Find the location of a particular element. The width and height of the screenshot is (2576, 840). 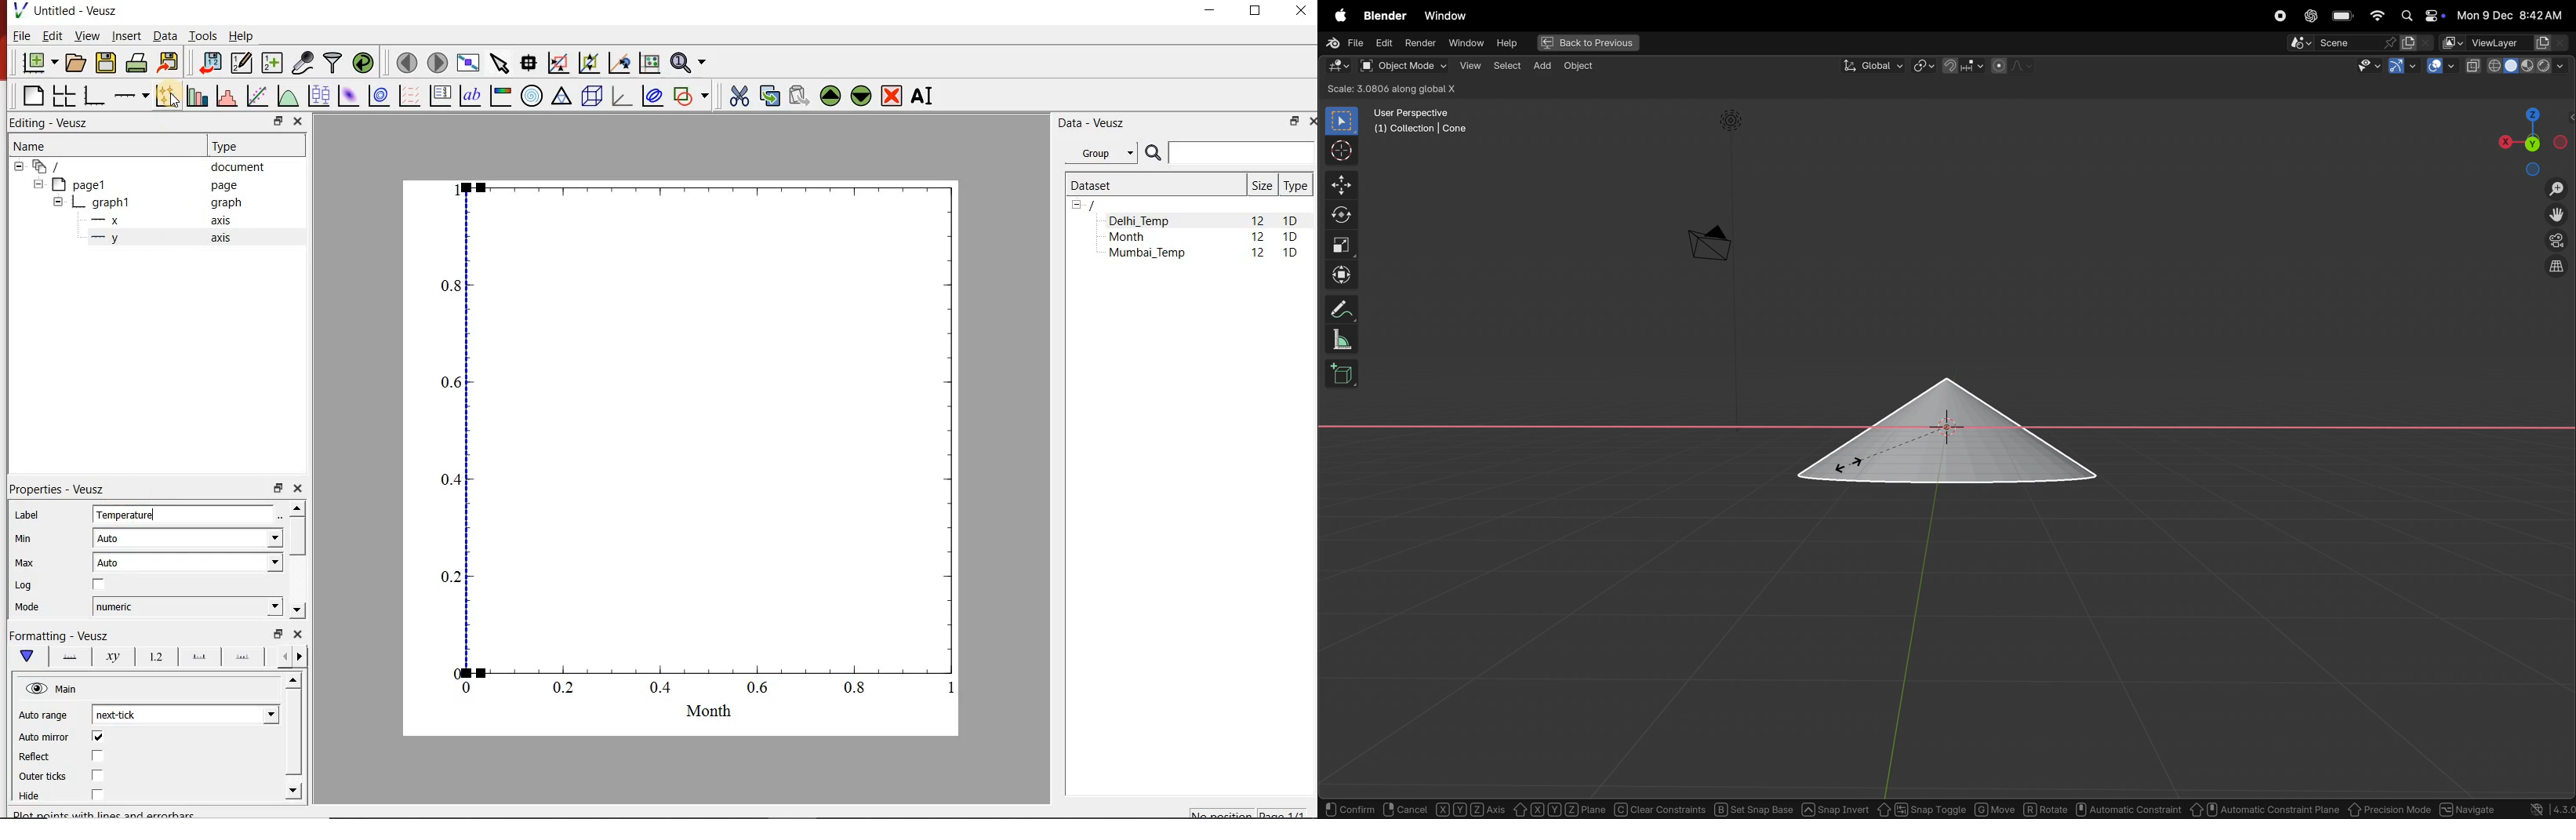

Mode is located at coordinates (27, 609).